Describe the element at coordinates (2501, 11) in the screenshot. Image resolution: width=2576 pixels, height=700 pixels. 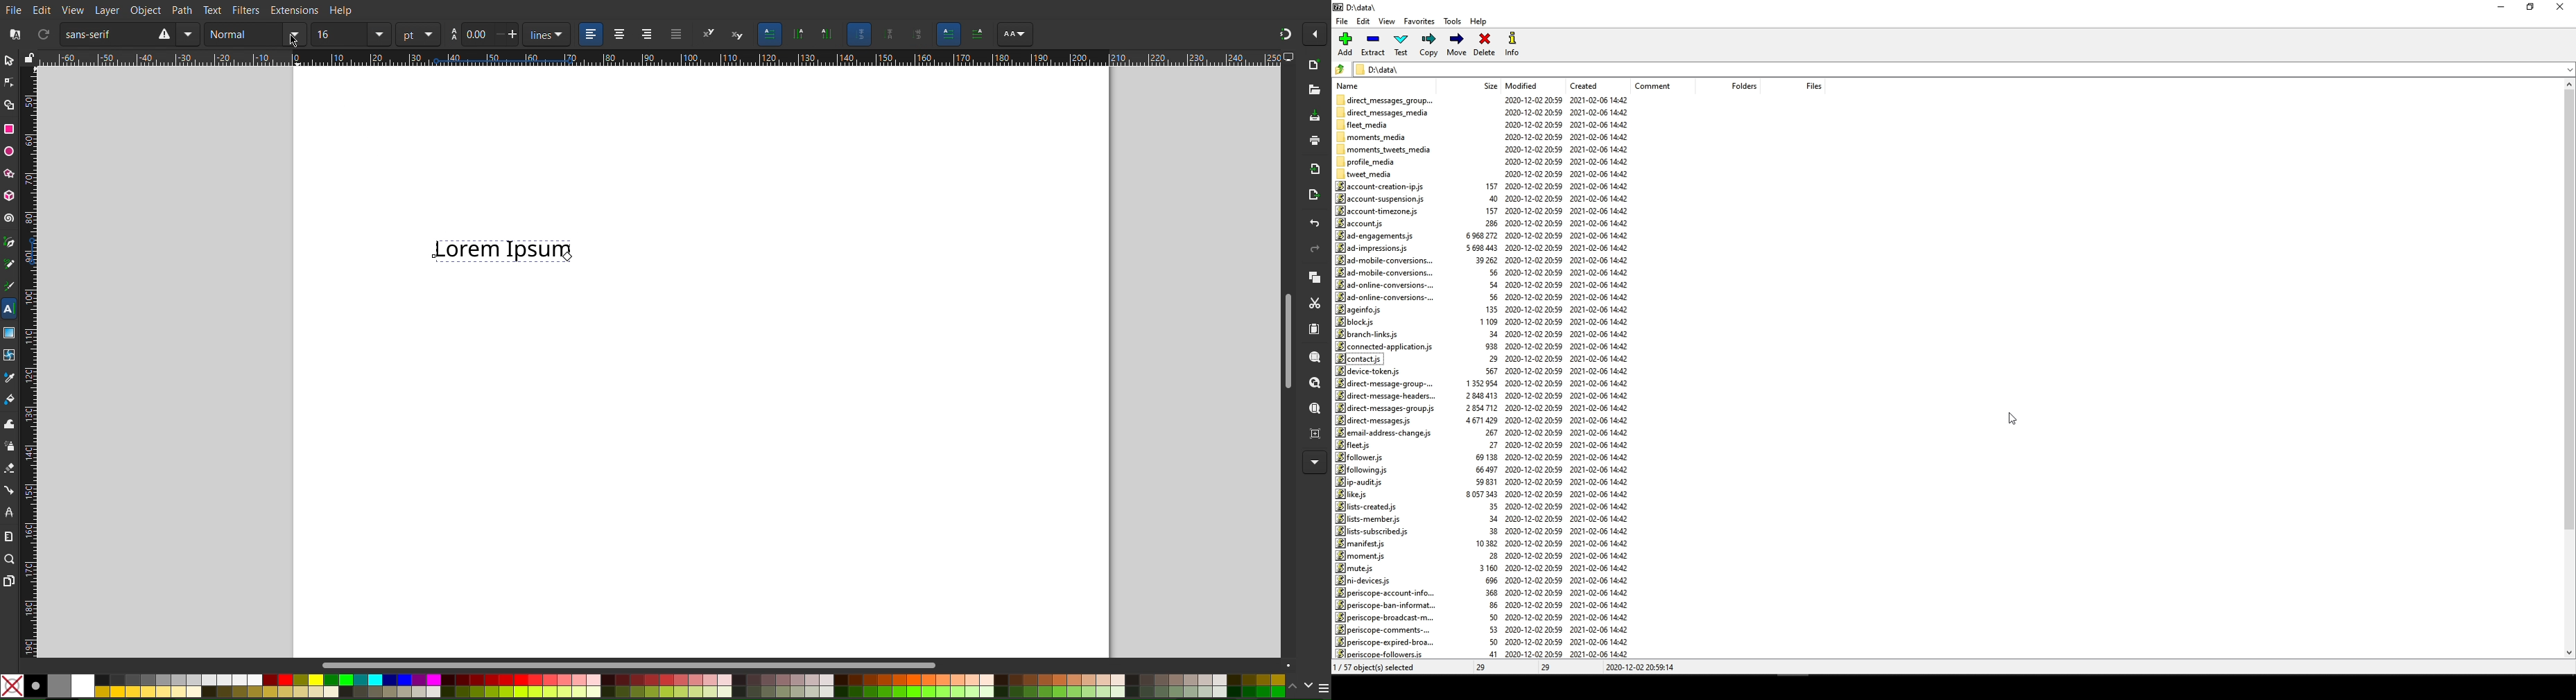
I see `minimize` at that location.